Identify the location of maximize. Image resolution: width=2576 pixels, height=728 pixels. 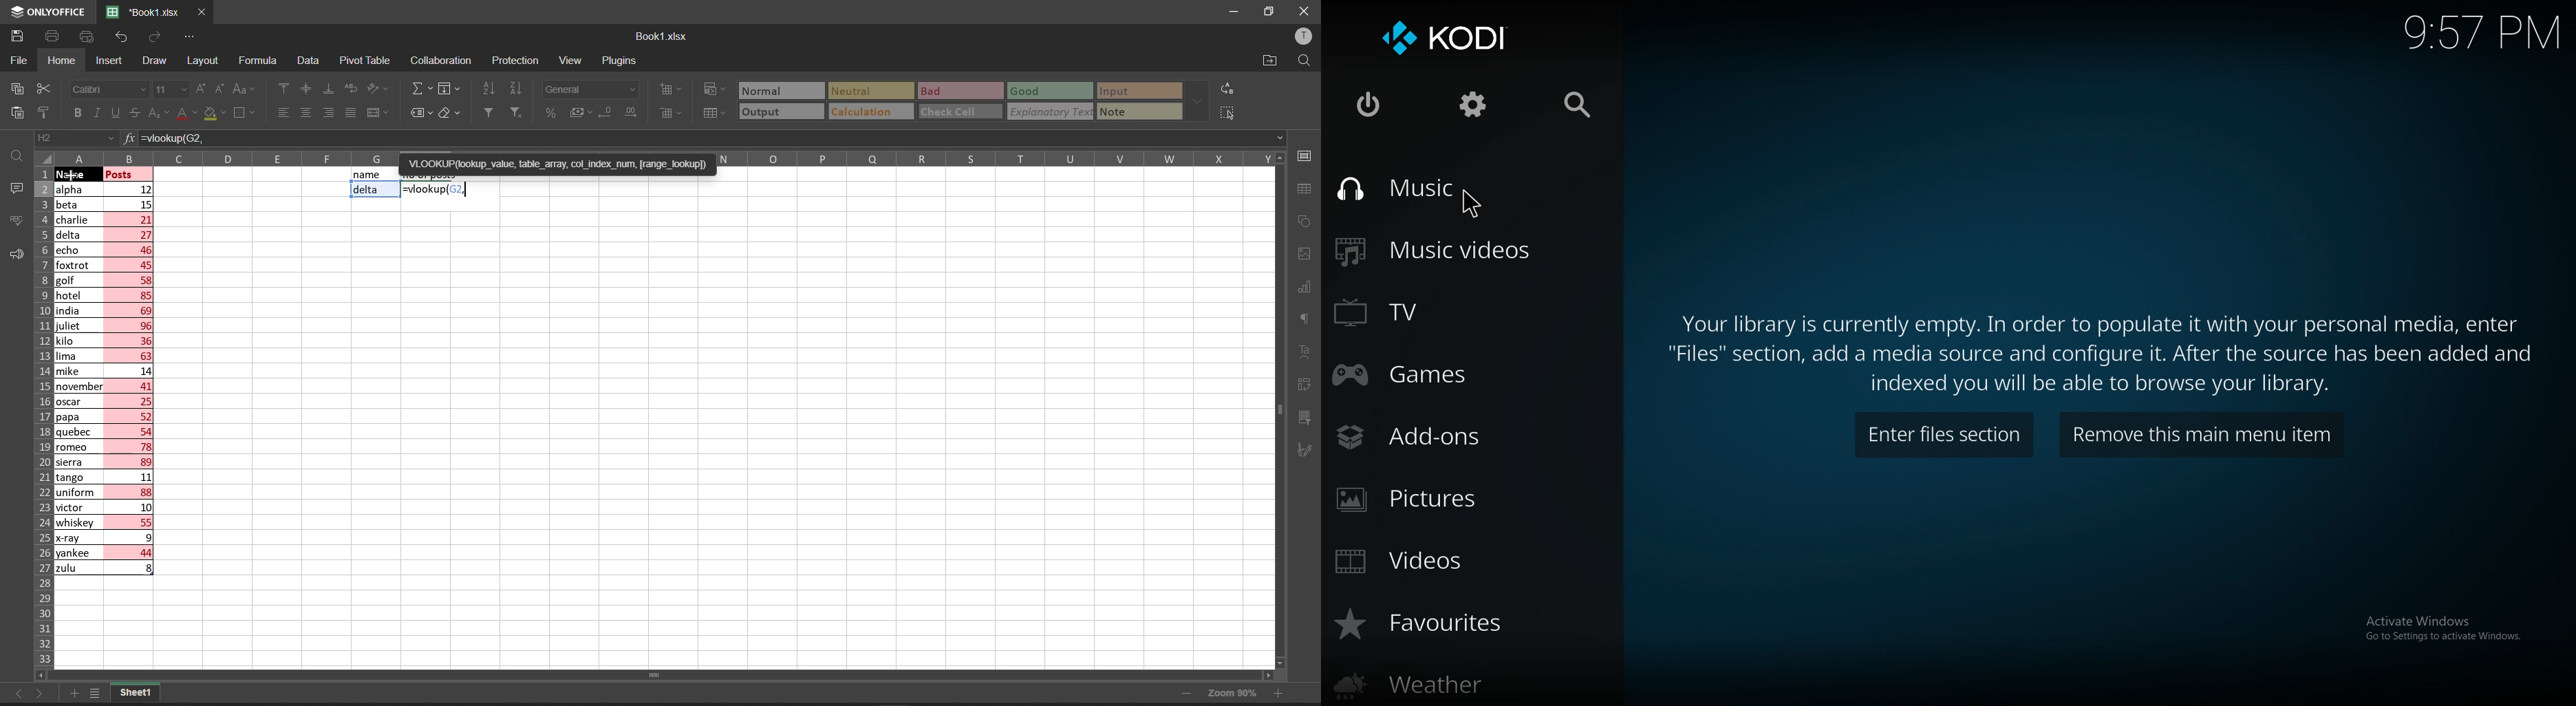
(1271, 12).